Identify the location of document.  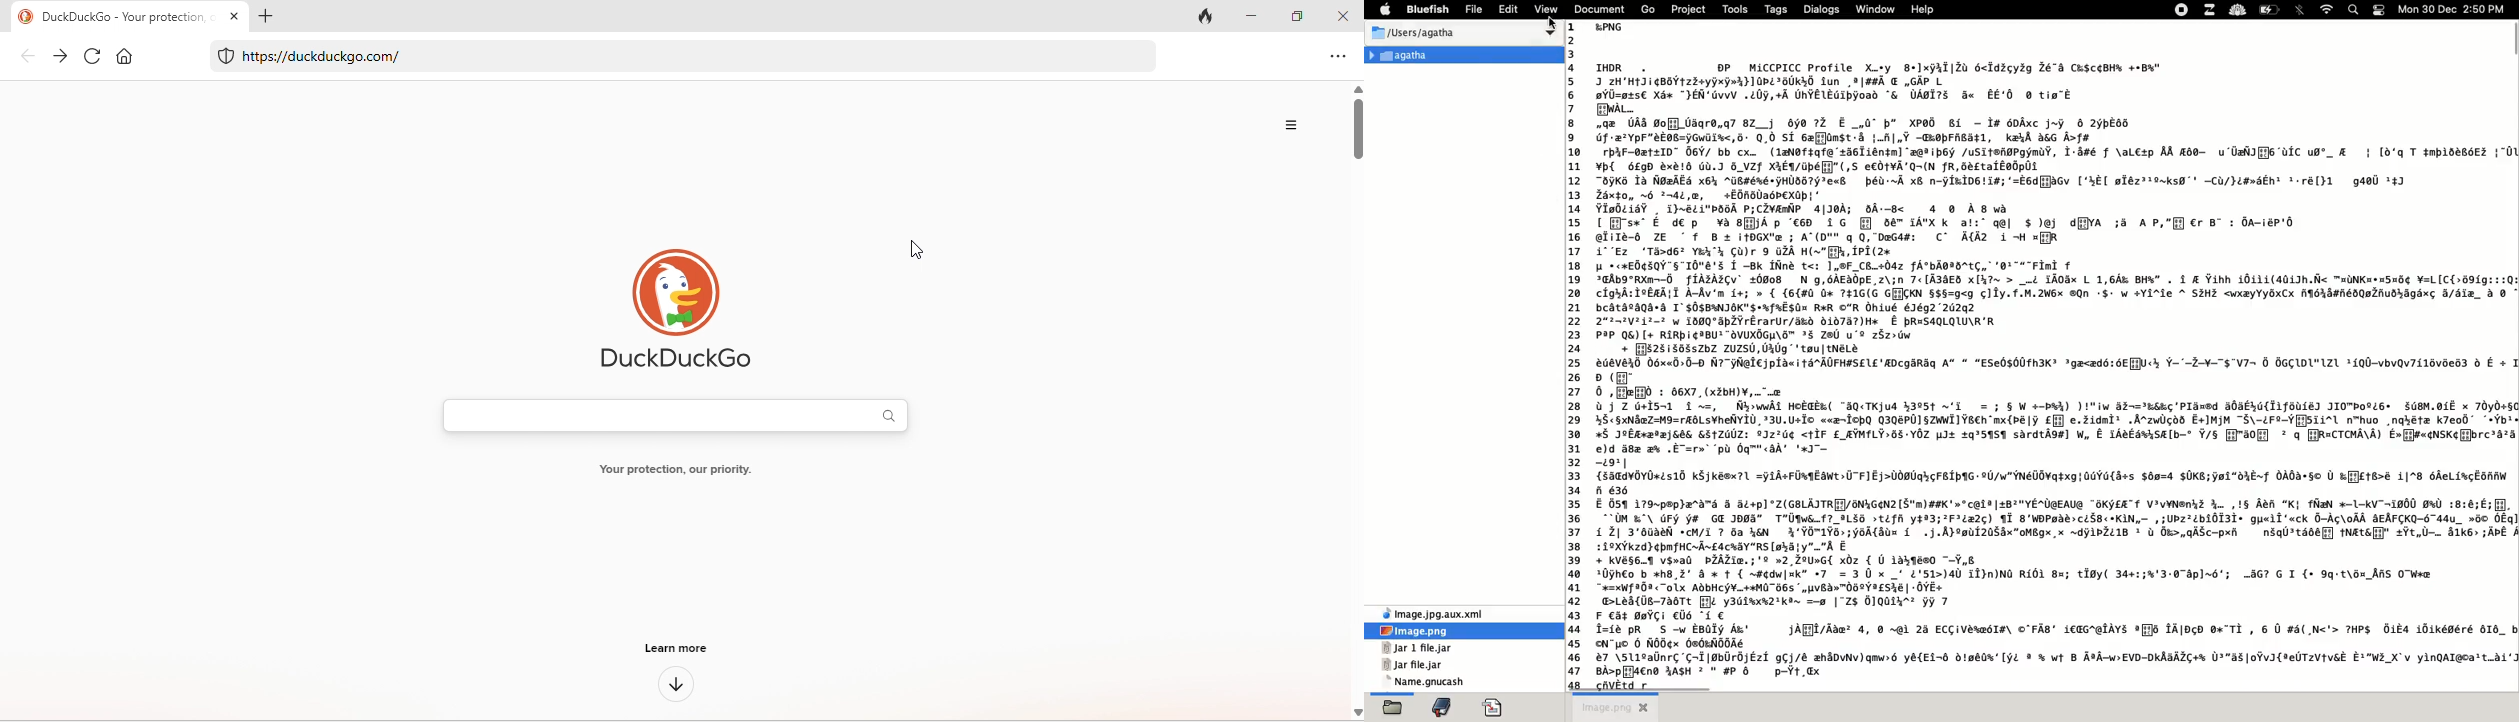
(1598, 9).